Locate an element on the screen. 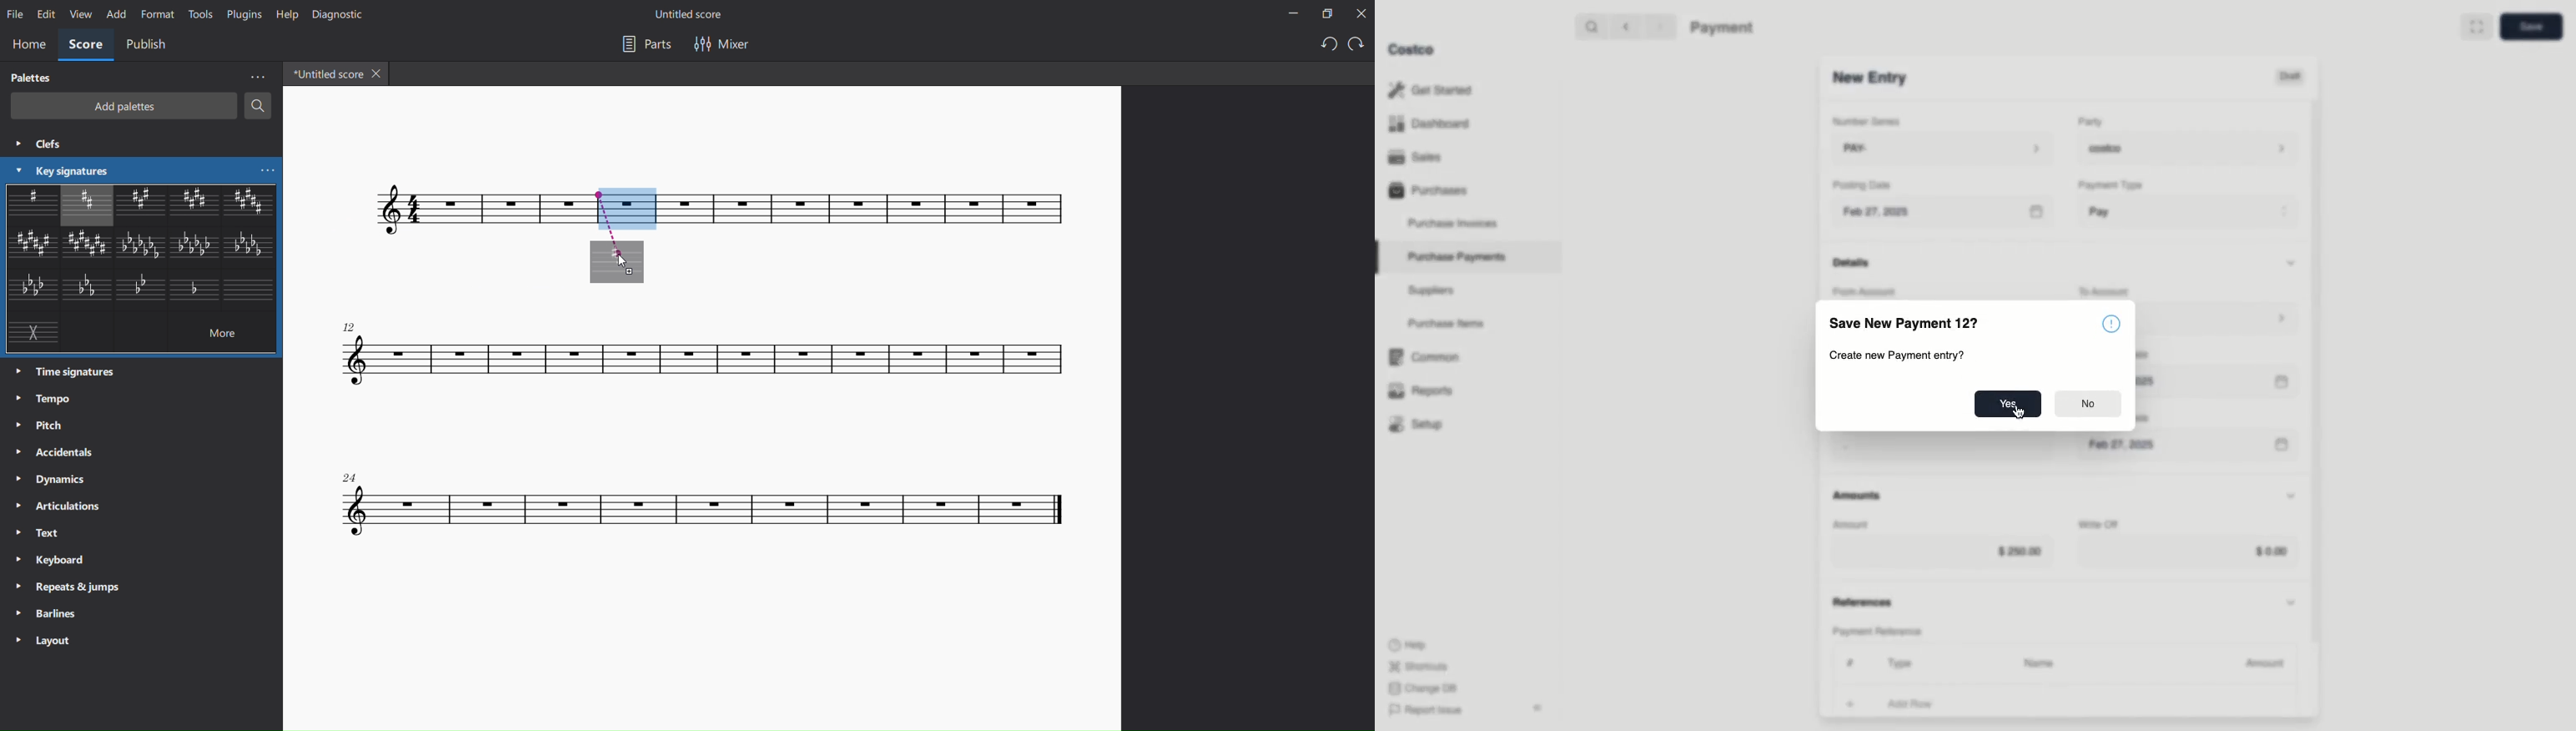  file is located at coordinates (16, 14).